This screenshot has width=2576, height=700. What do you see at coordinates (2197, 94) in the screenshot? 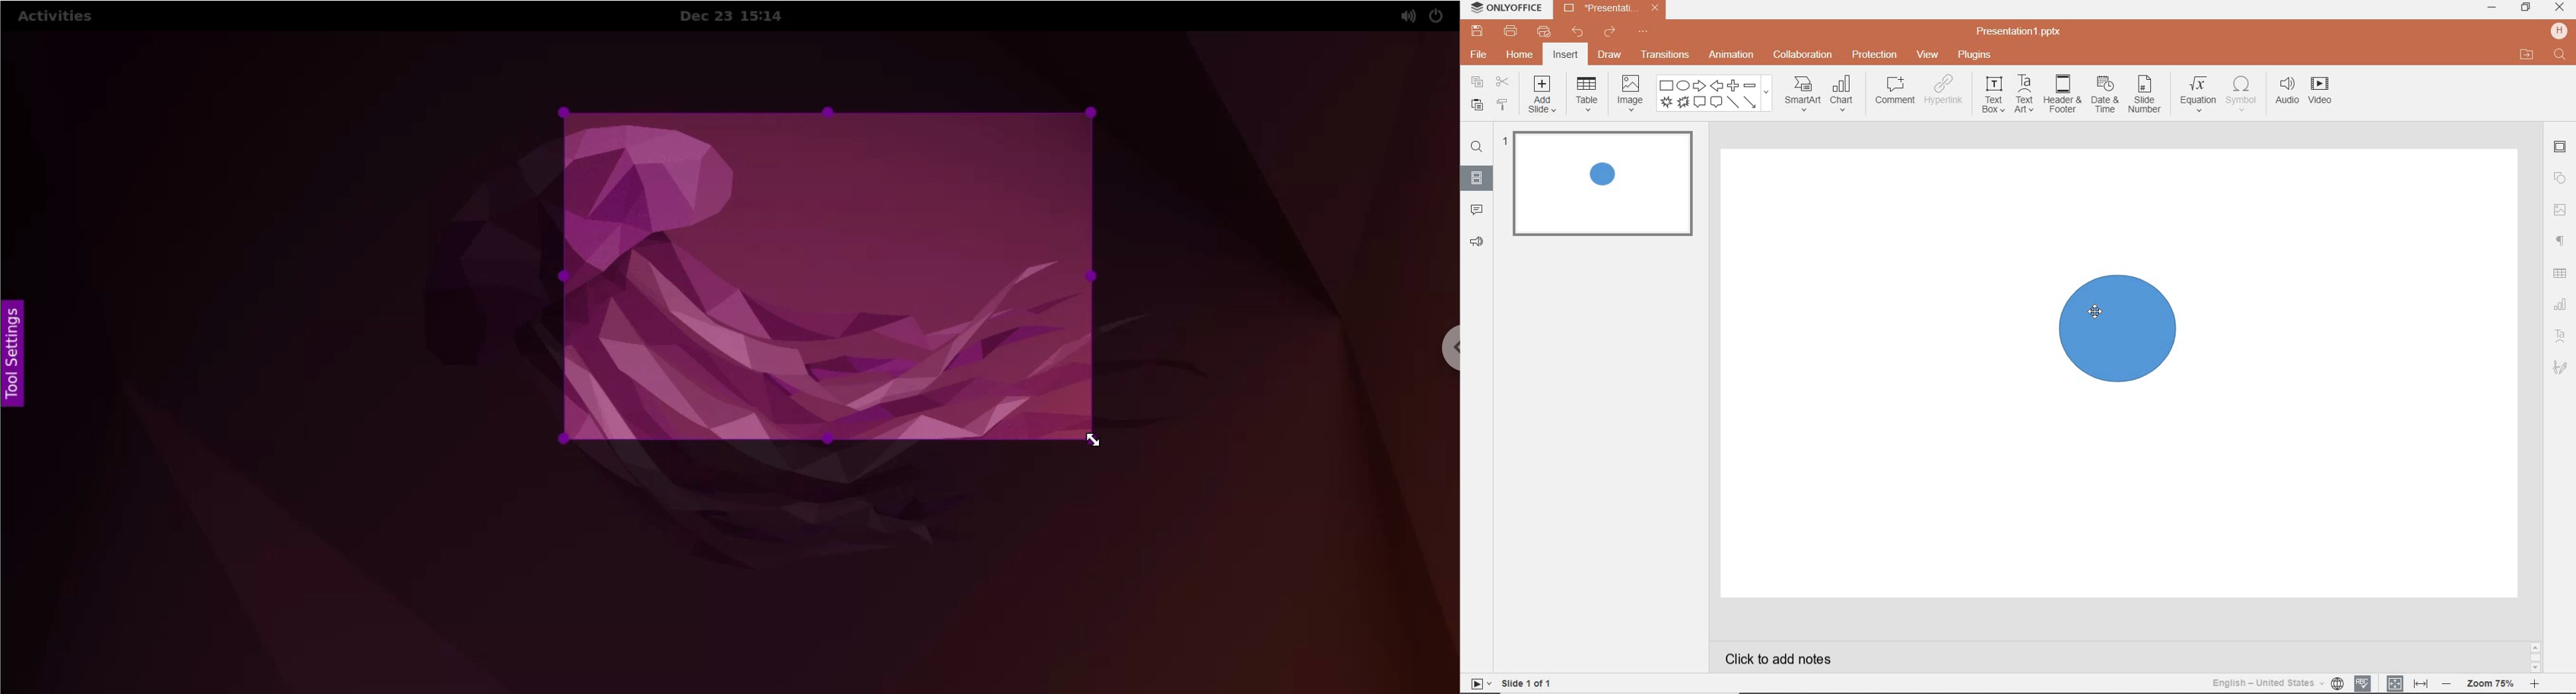
I see `equation` at bounding box center [2197, 94].